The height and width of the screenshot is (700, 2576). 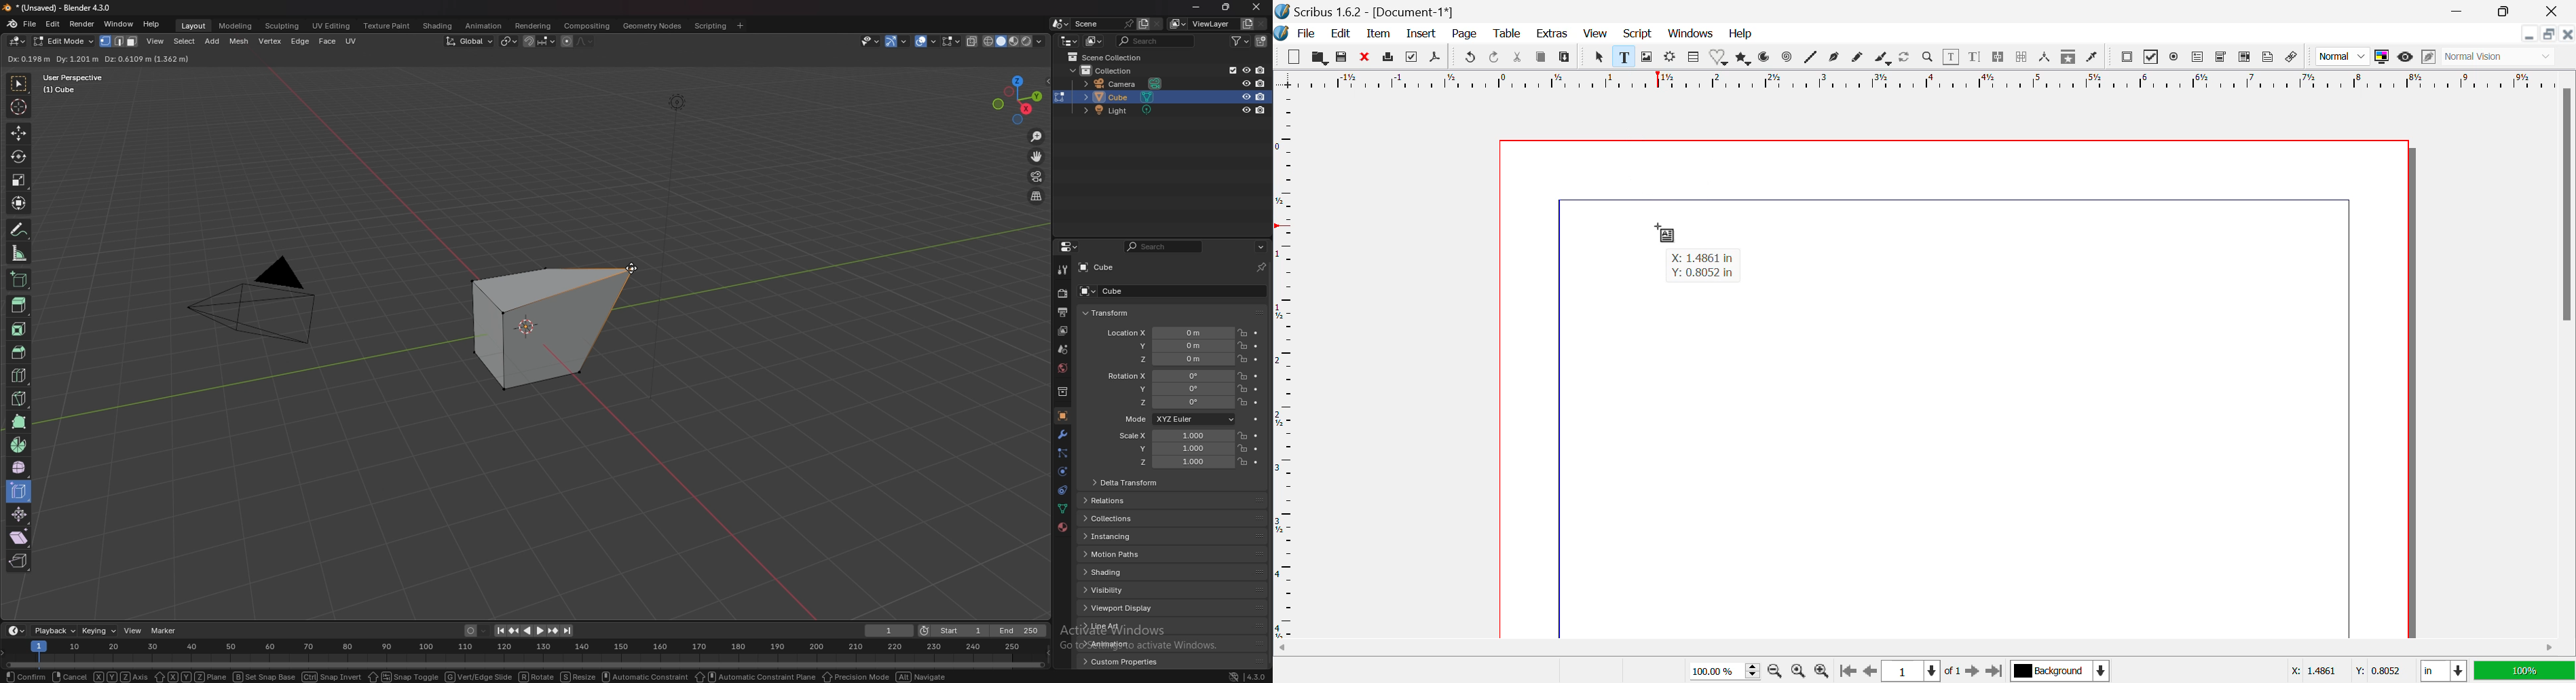 What do you see at coordinates (514, 631) in the screenshot?
I see `jump to keyframe` at bounding box center [514, 631].